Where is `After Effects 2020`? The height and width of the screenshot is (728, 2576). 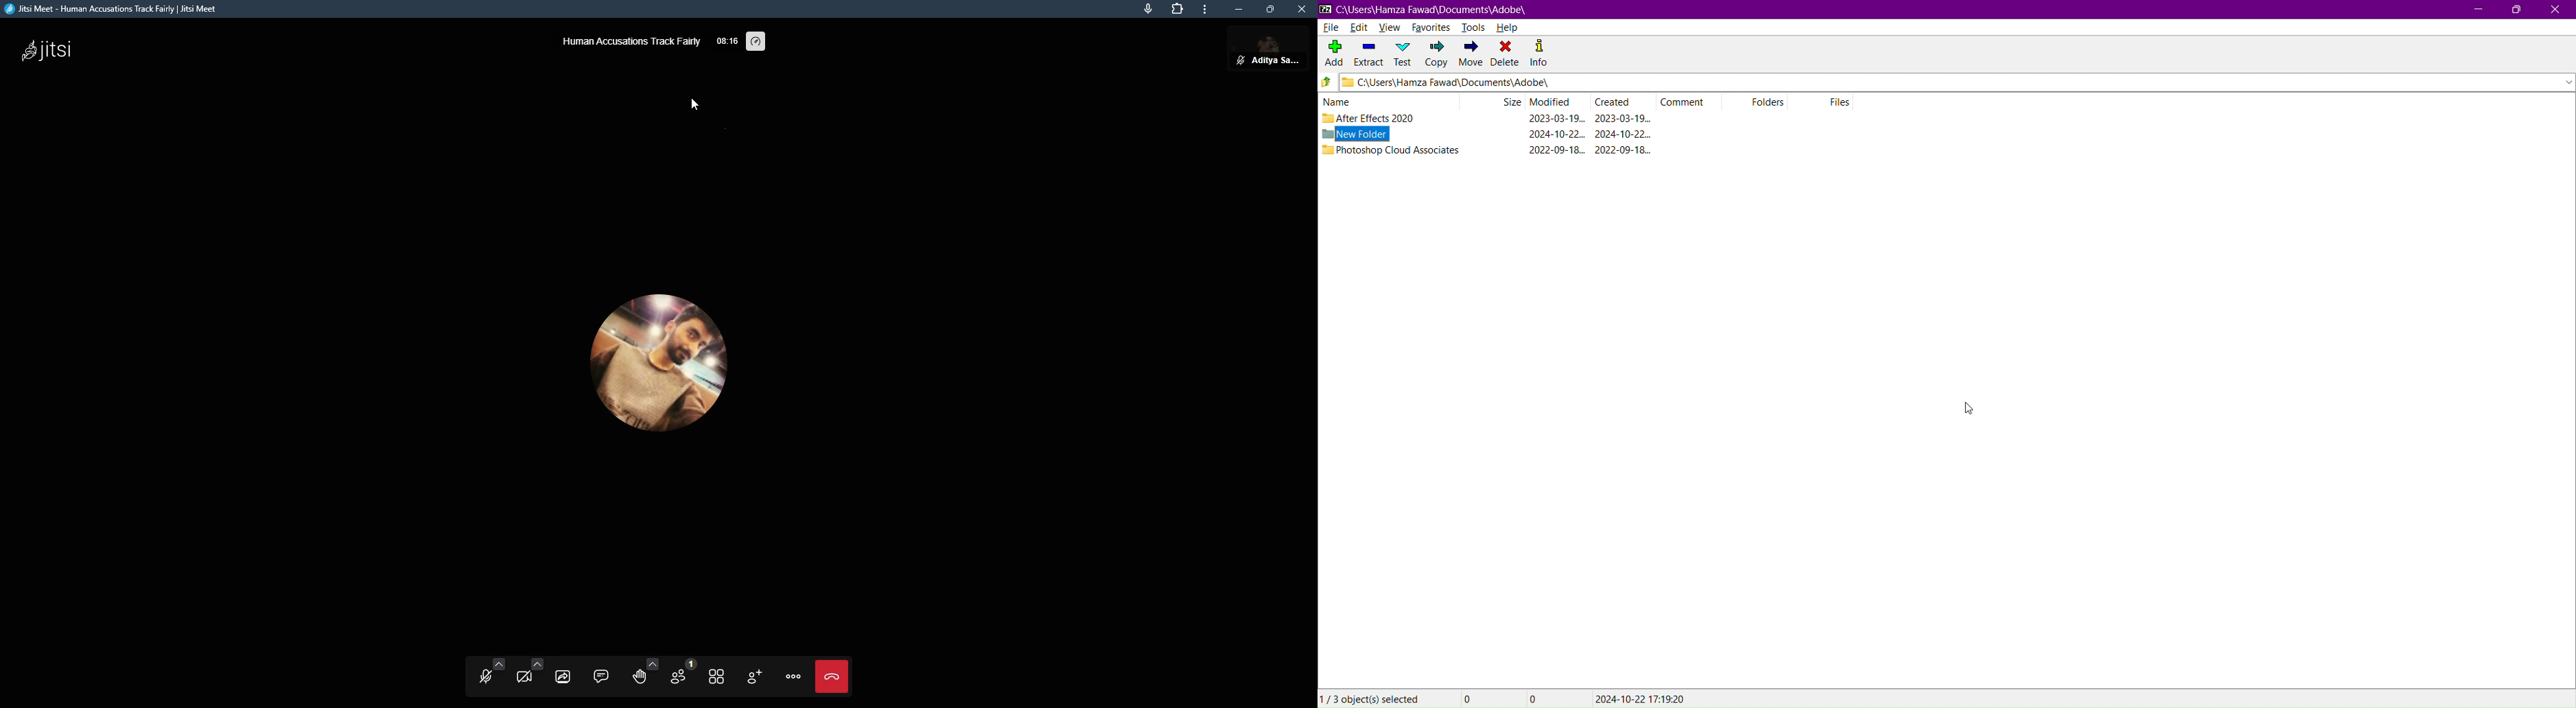 After Effects 2020 is located at coordinates (1379, 117).